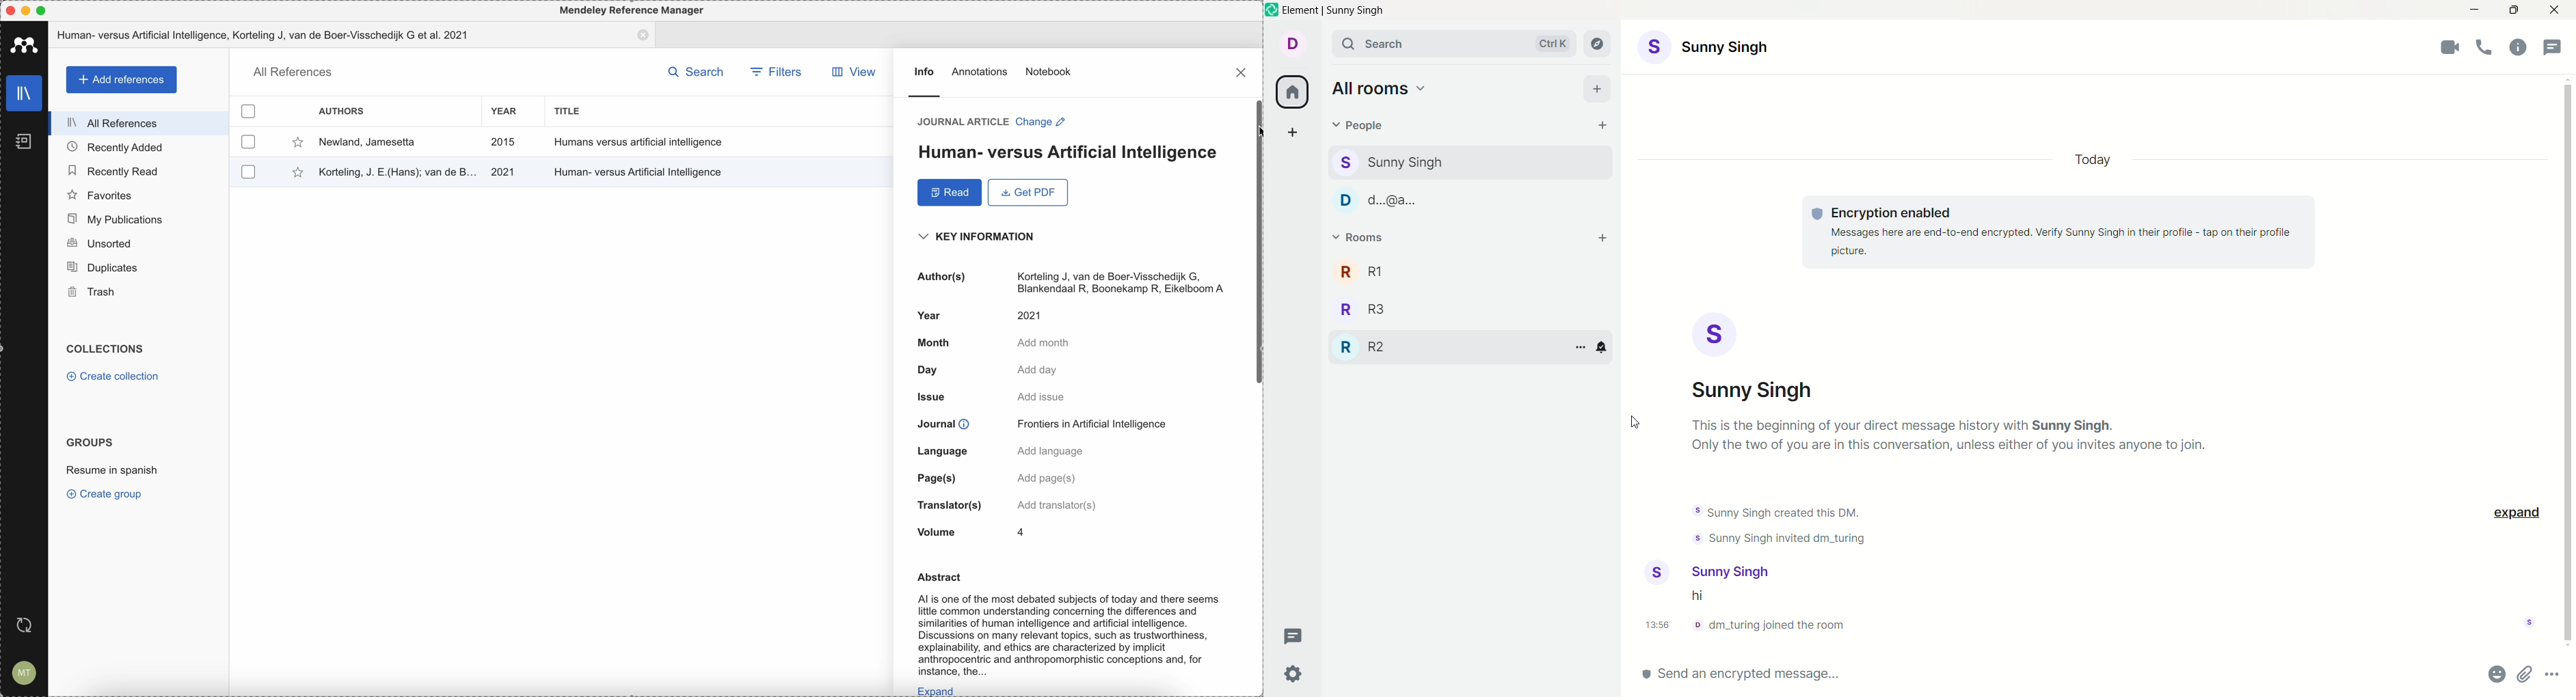 Image resolution: width=2576 pixels, height=700 pixels. What do you see at coordinates (2515, 10) in the screenshot?
I see `maximize` at bounding box center [2515, 10].